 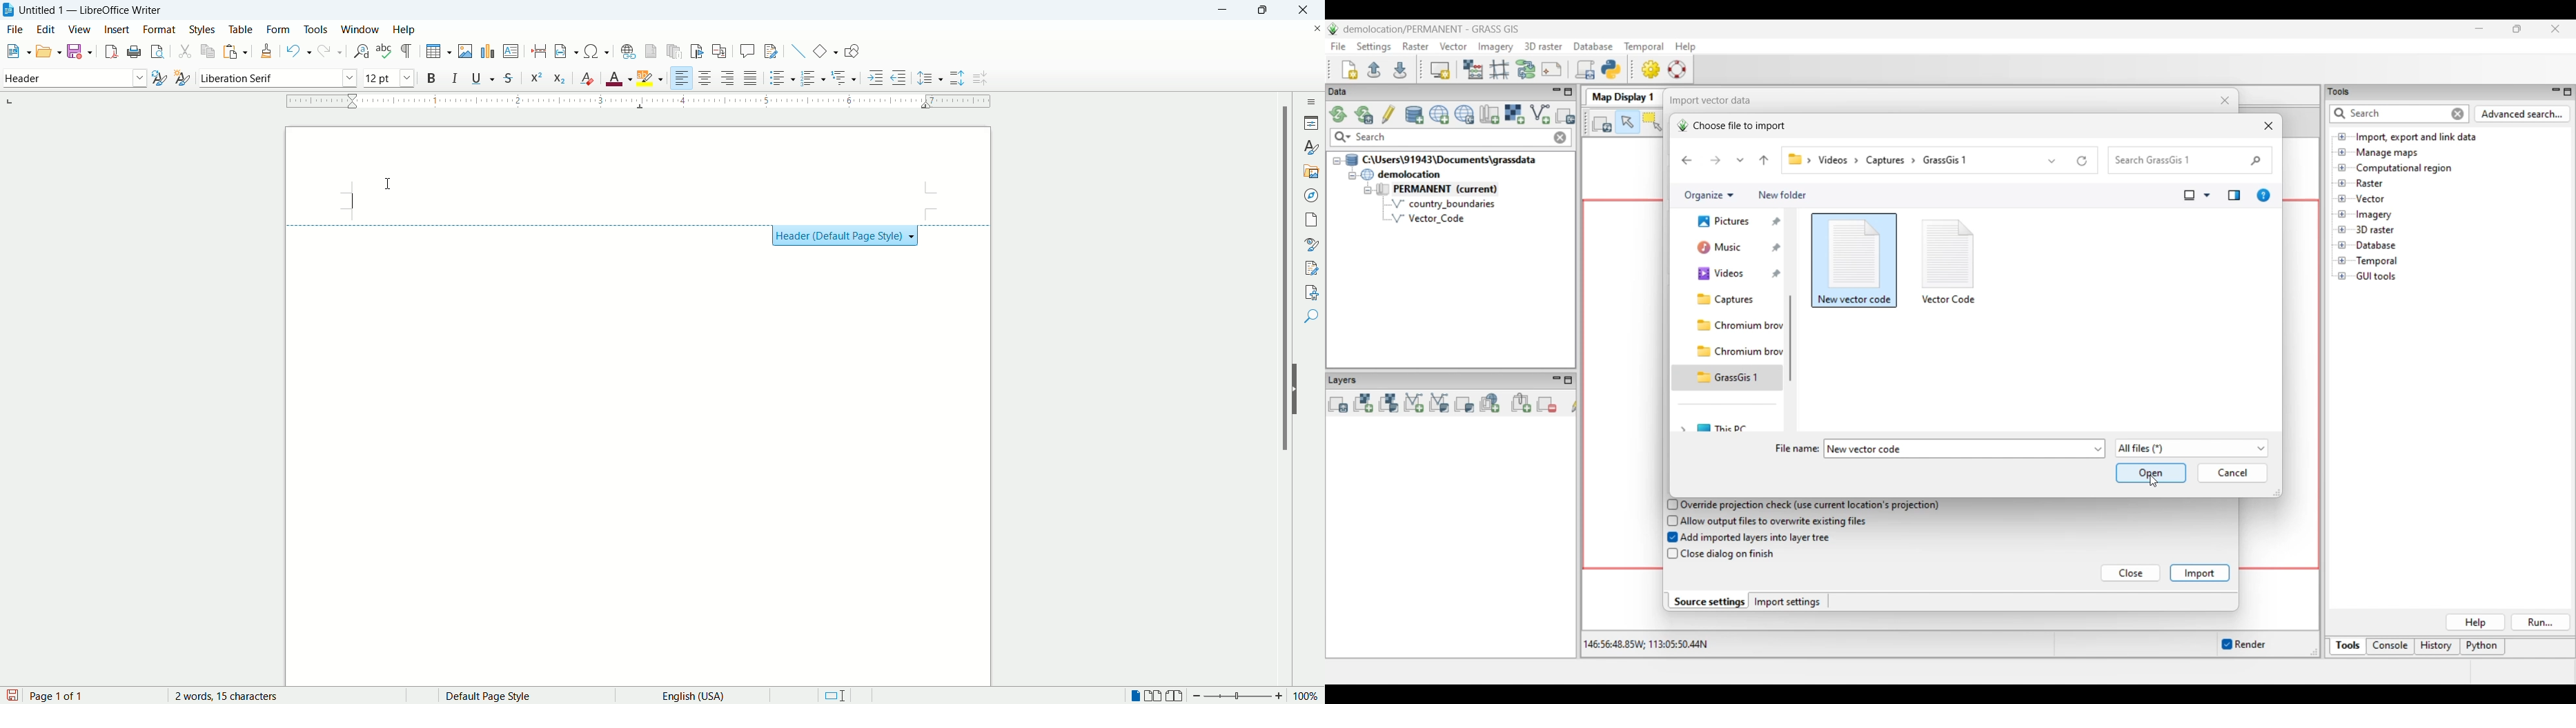 I want to click on find and replace, so click(x=361, y=51).